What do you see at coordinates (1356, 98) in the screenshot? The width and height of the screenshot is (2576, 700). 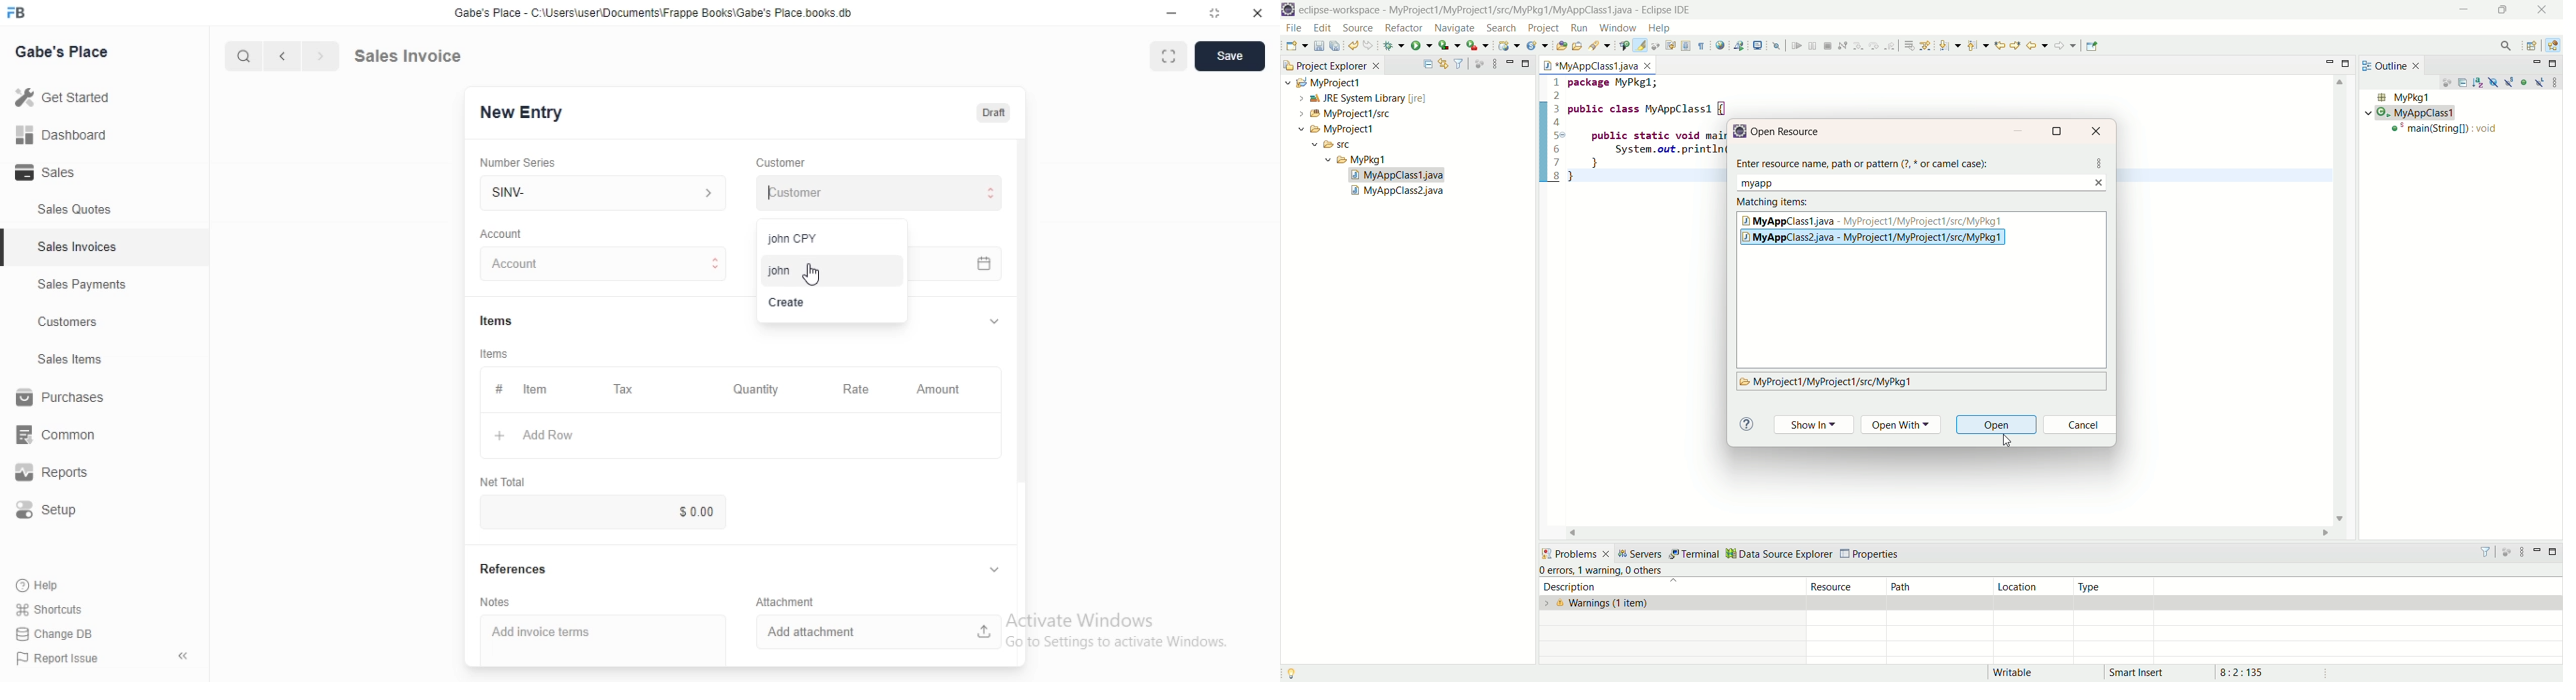 I see `JRE system library` at bounding box center [1356, 98].